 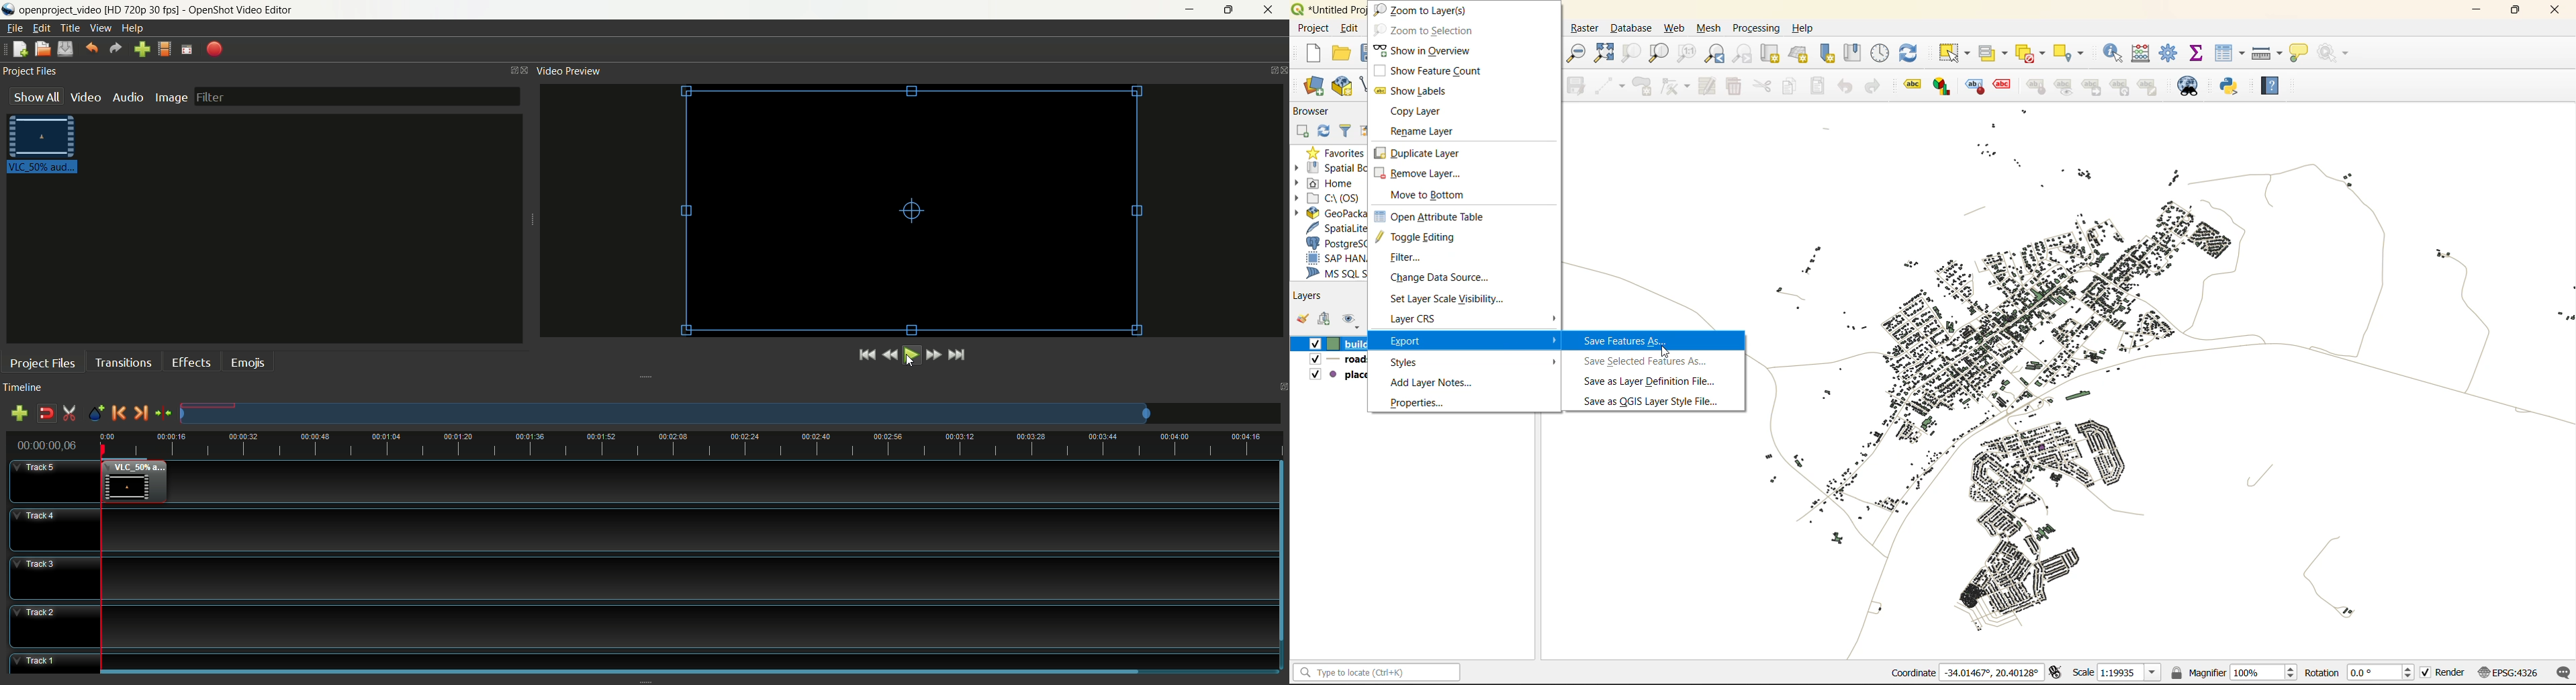 I want to click on file, so click(x=15, y=28).